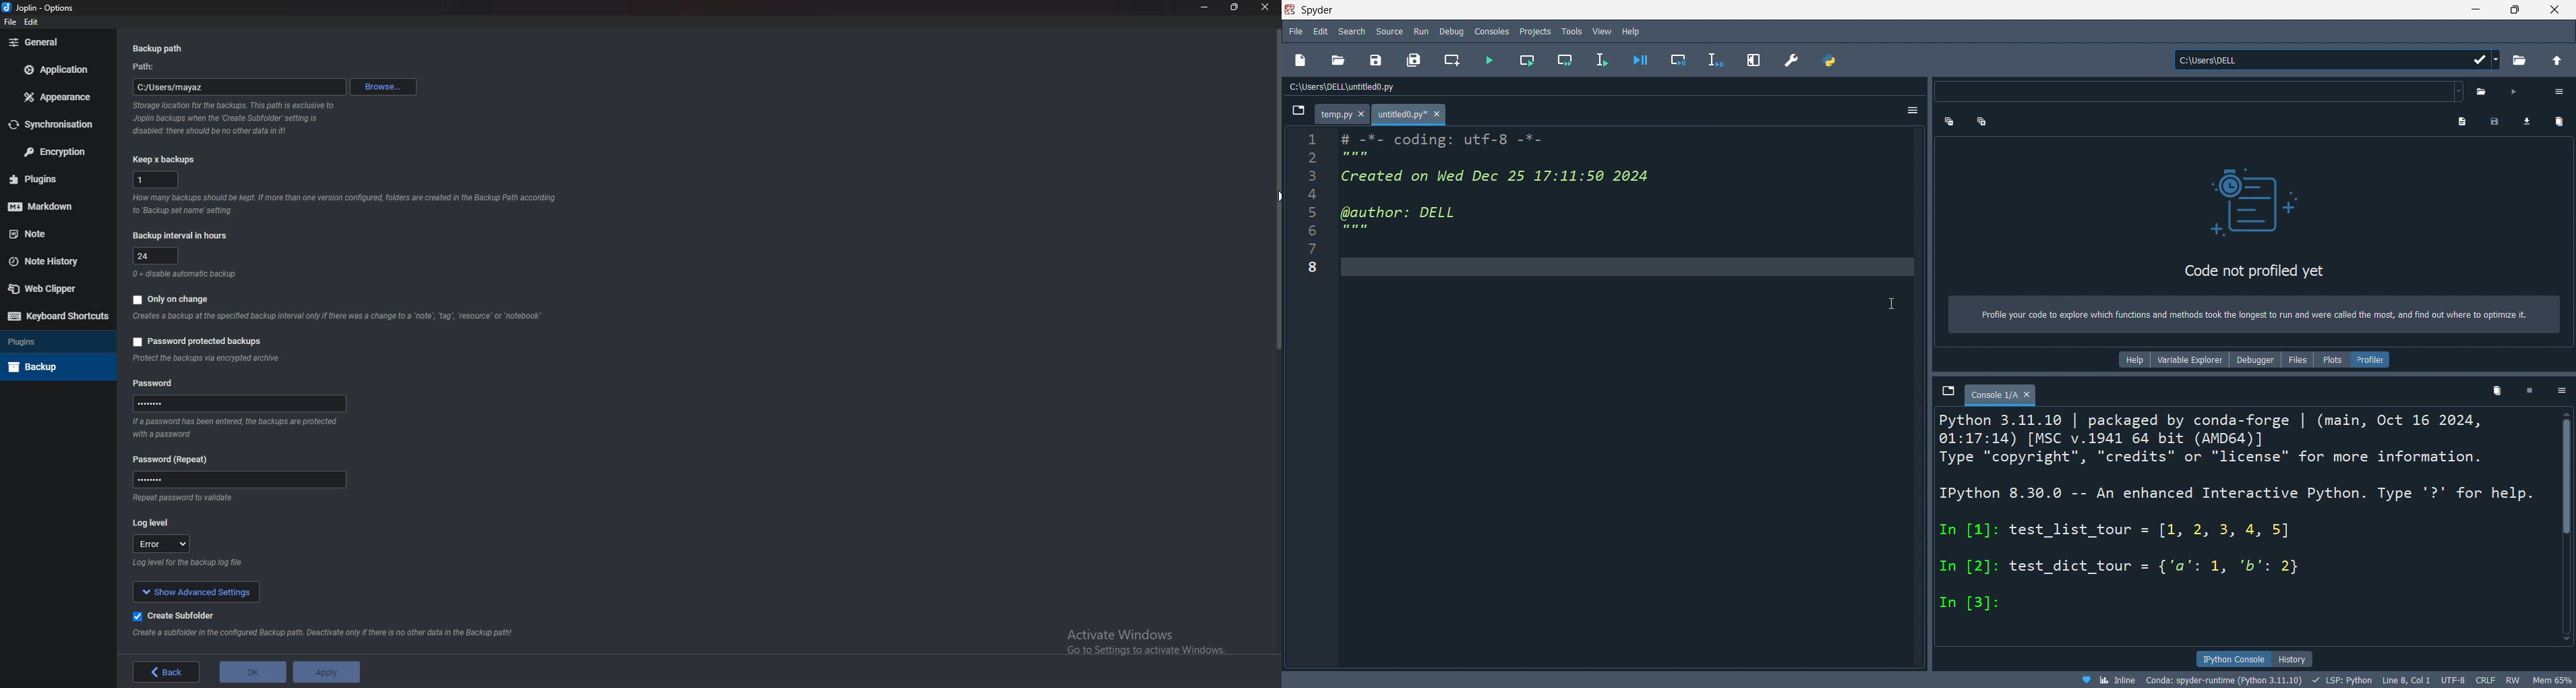  Describe the element at coordinates (2235, 660) in the screenshot. I see `ipython console` at that location.